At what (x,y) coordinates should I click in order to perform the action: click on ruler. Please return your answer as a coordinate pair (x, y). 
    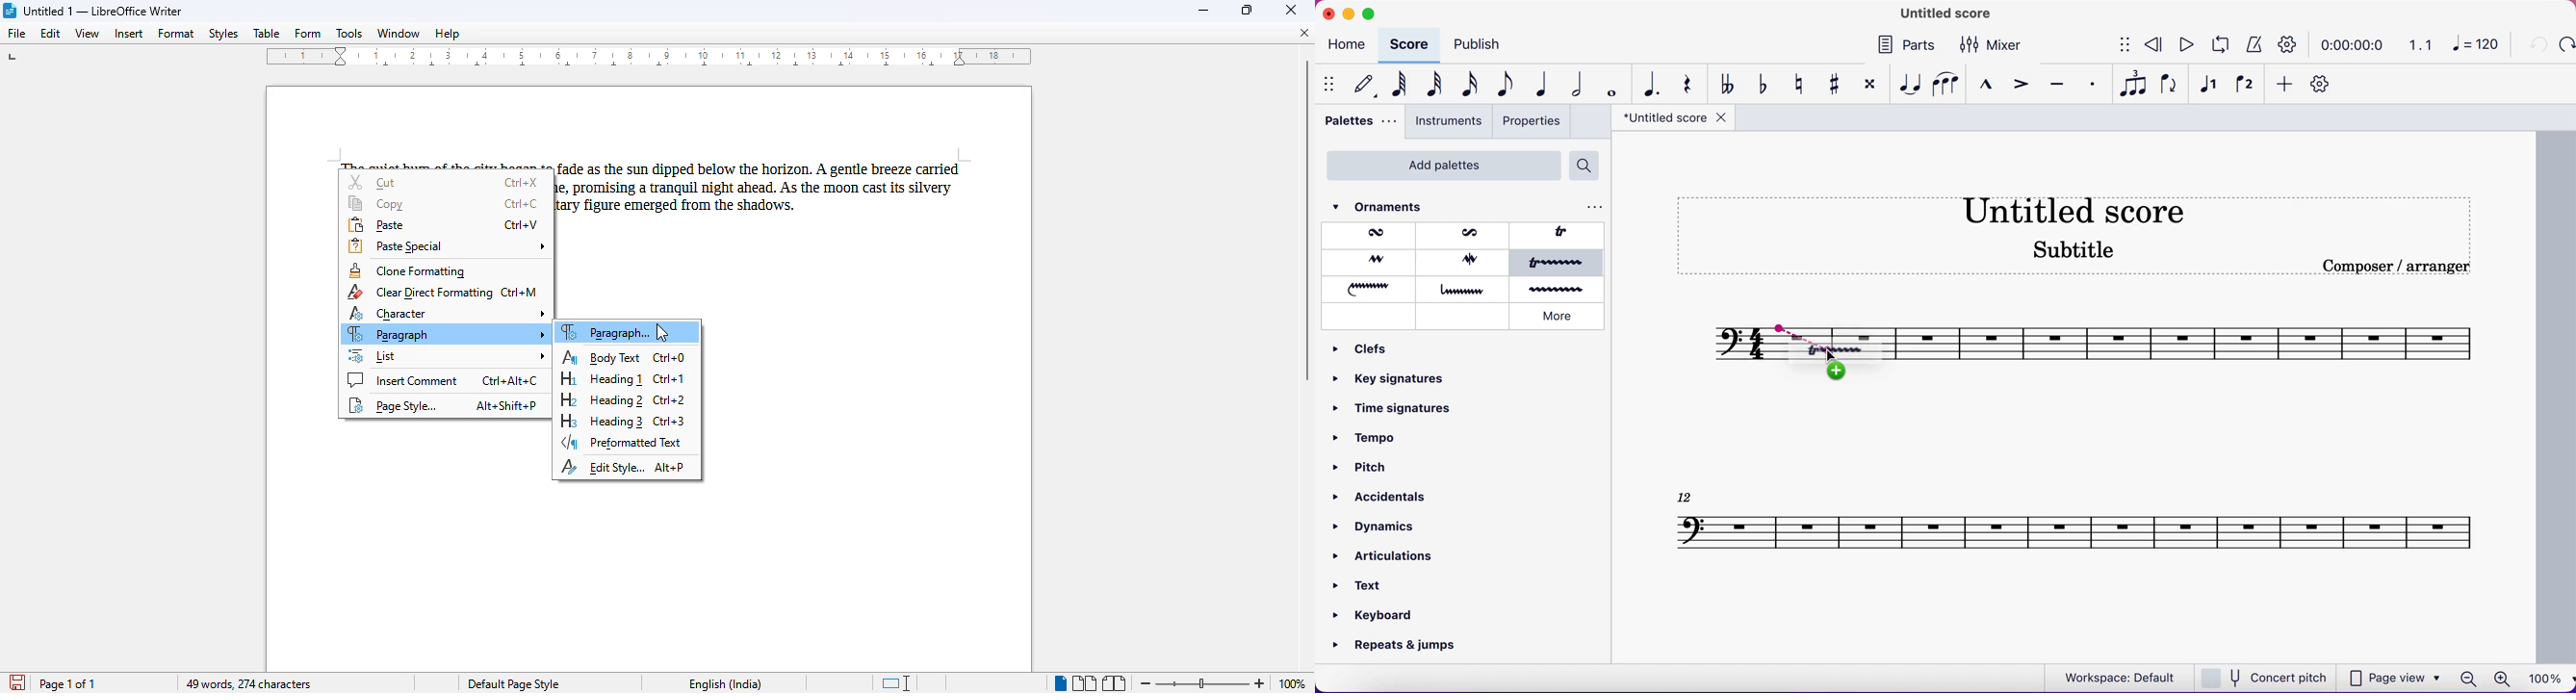
    Looking at the image, I should click on (650, 58).